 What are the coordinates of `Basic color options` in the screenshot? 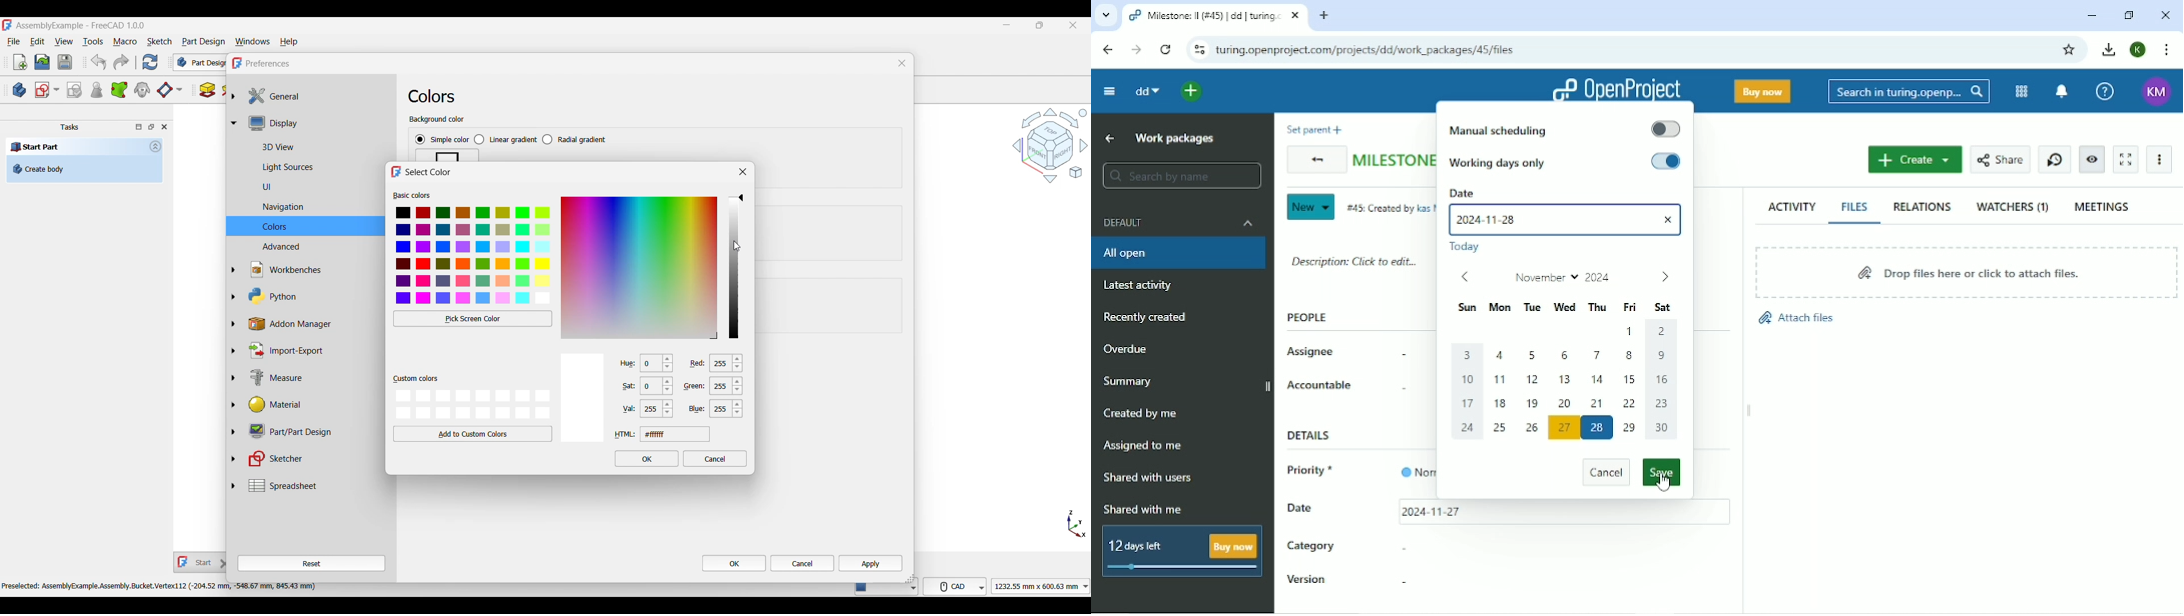 It's located at (474, 256).